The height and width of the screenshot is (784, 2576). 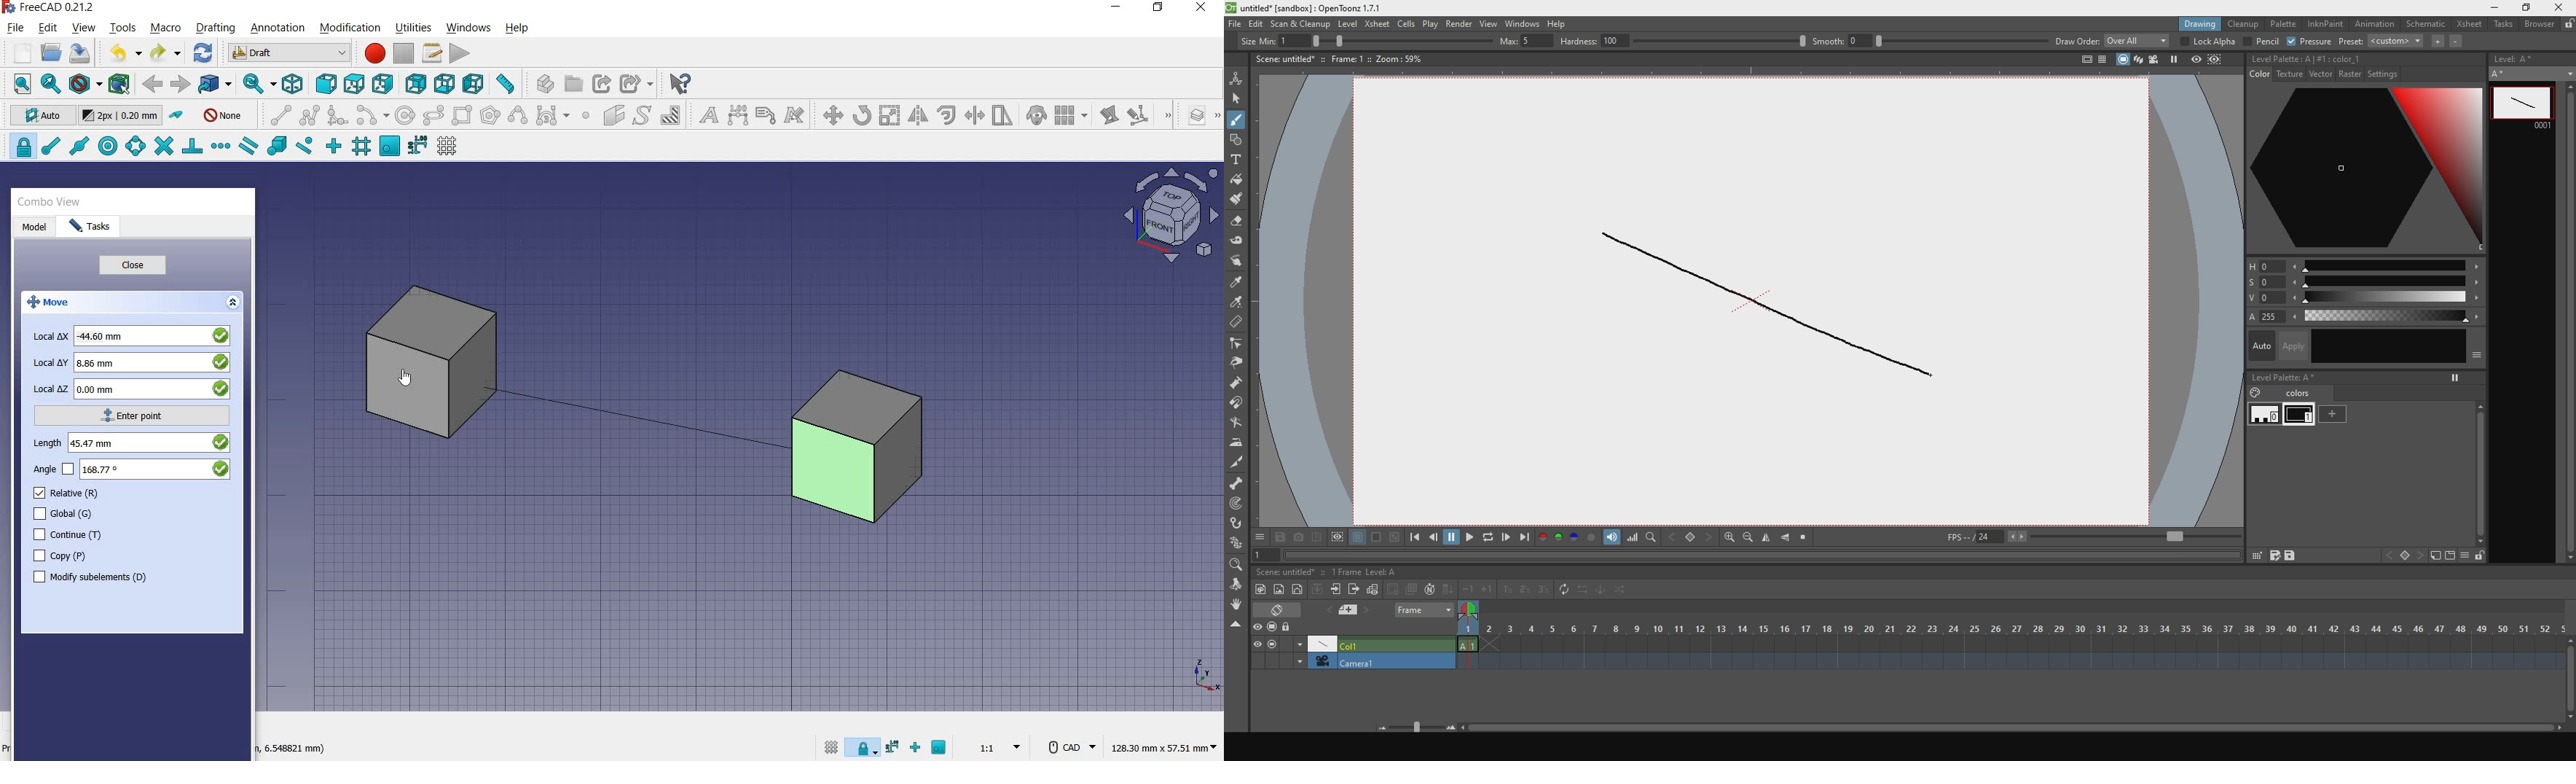 What do you see at coordinates (831, 749) in the screenshot?
I see `toggle grid` at bounding box center [831, 749].